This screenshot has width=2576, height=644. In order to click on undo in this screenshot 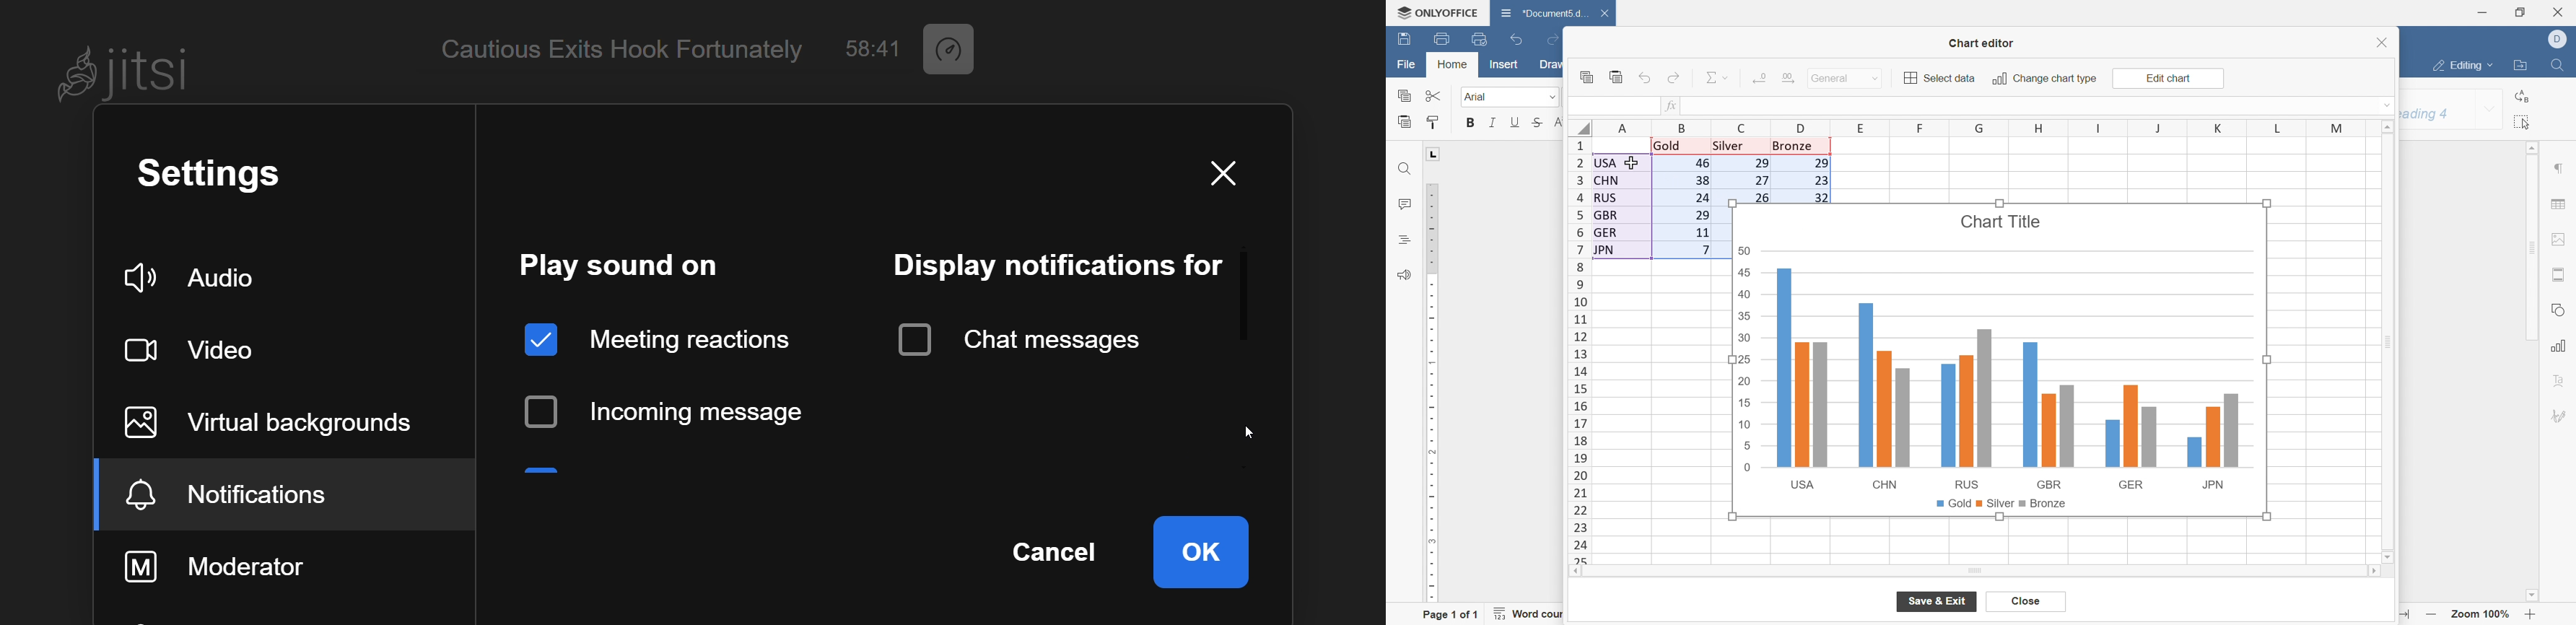, I will do `click(1518, 38)`.